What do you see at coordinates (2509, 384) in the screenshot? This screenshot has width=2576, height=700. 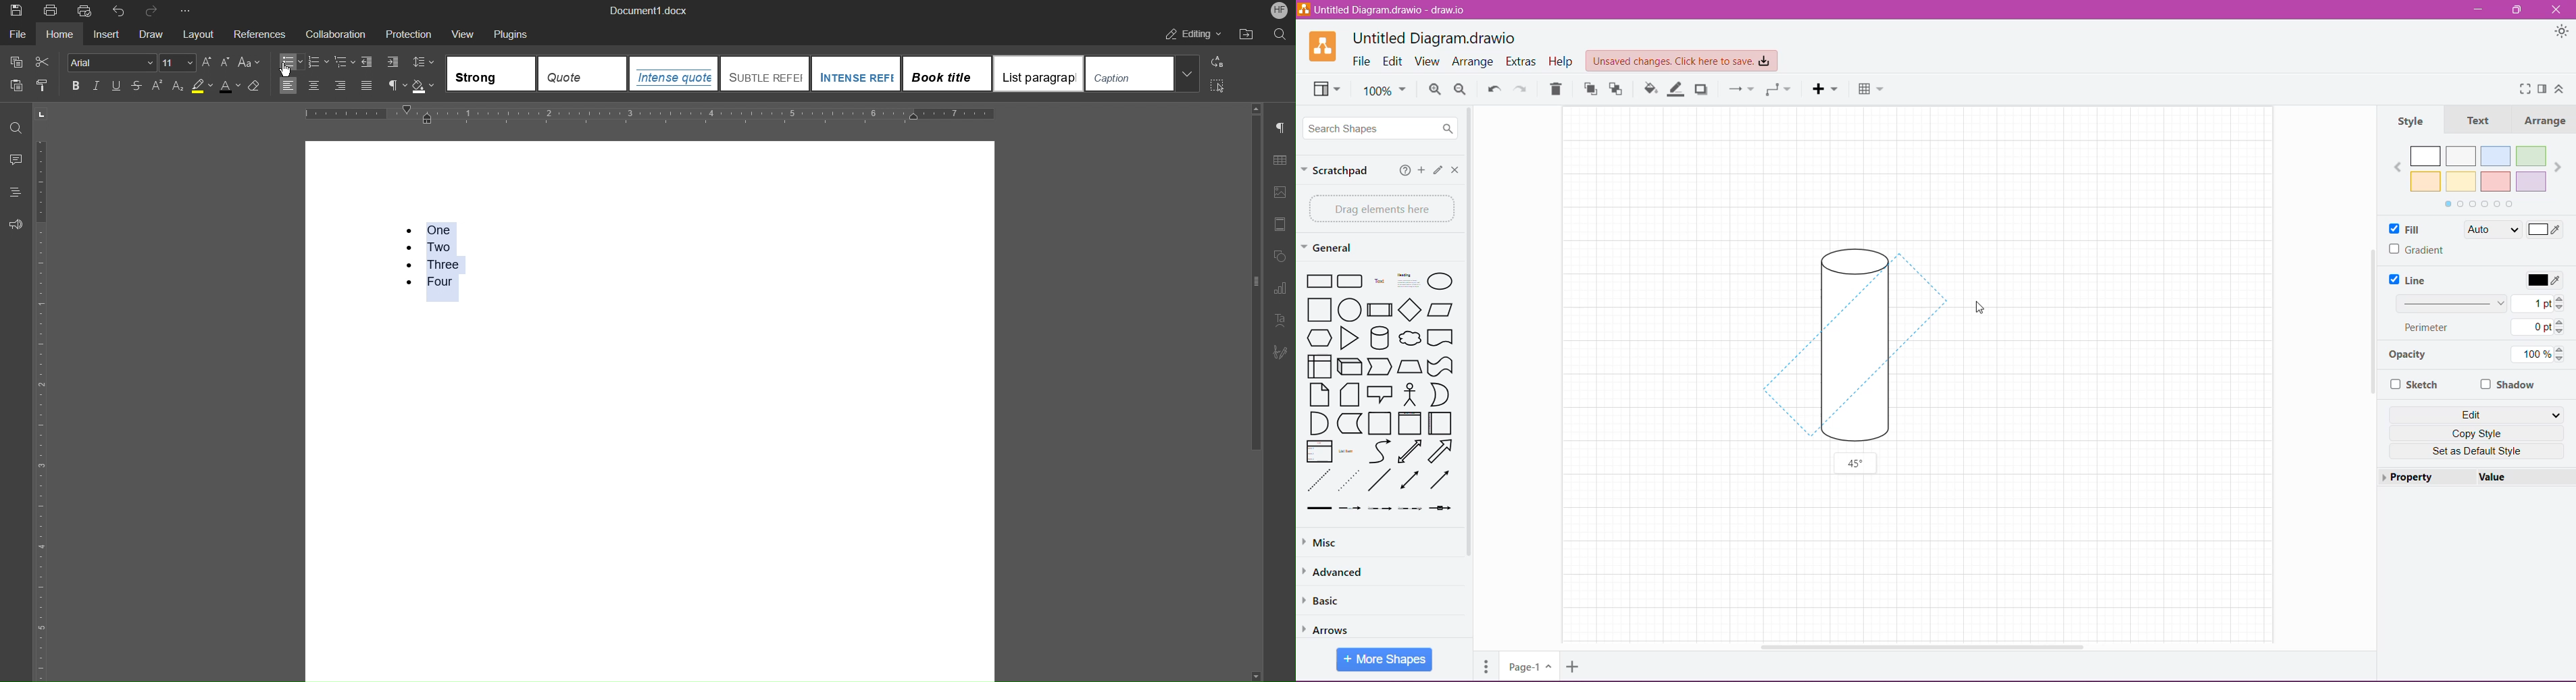 I see `Shadow` at bounding box center [2509, 384].